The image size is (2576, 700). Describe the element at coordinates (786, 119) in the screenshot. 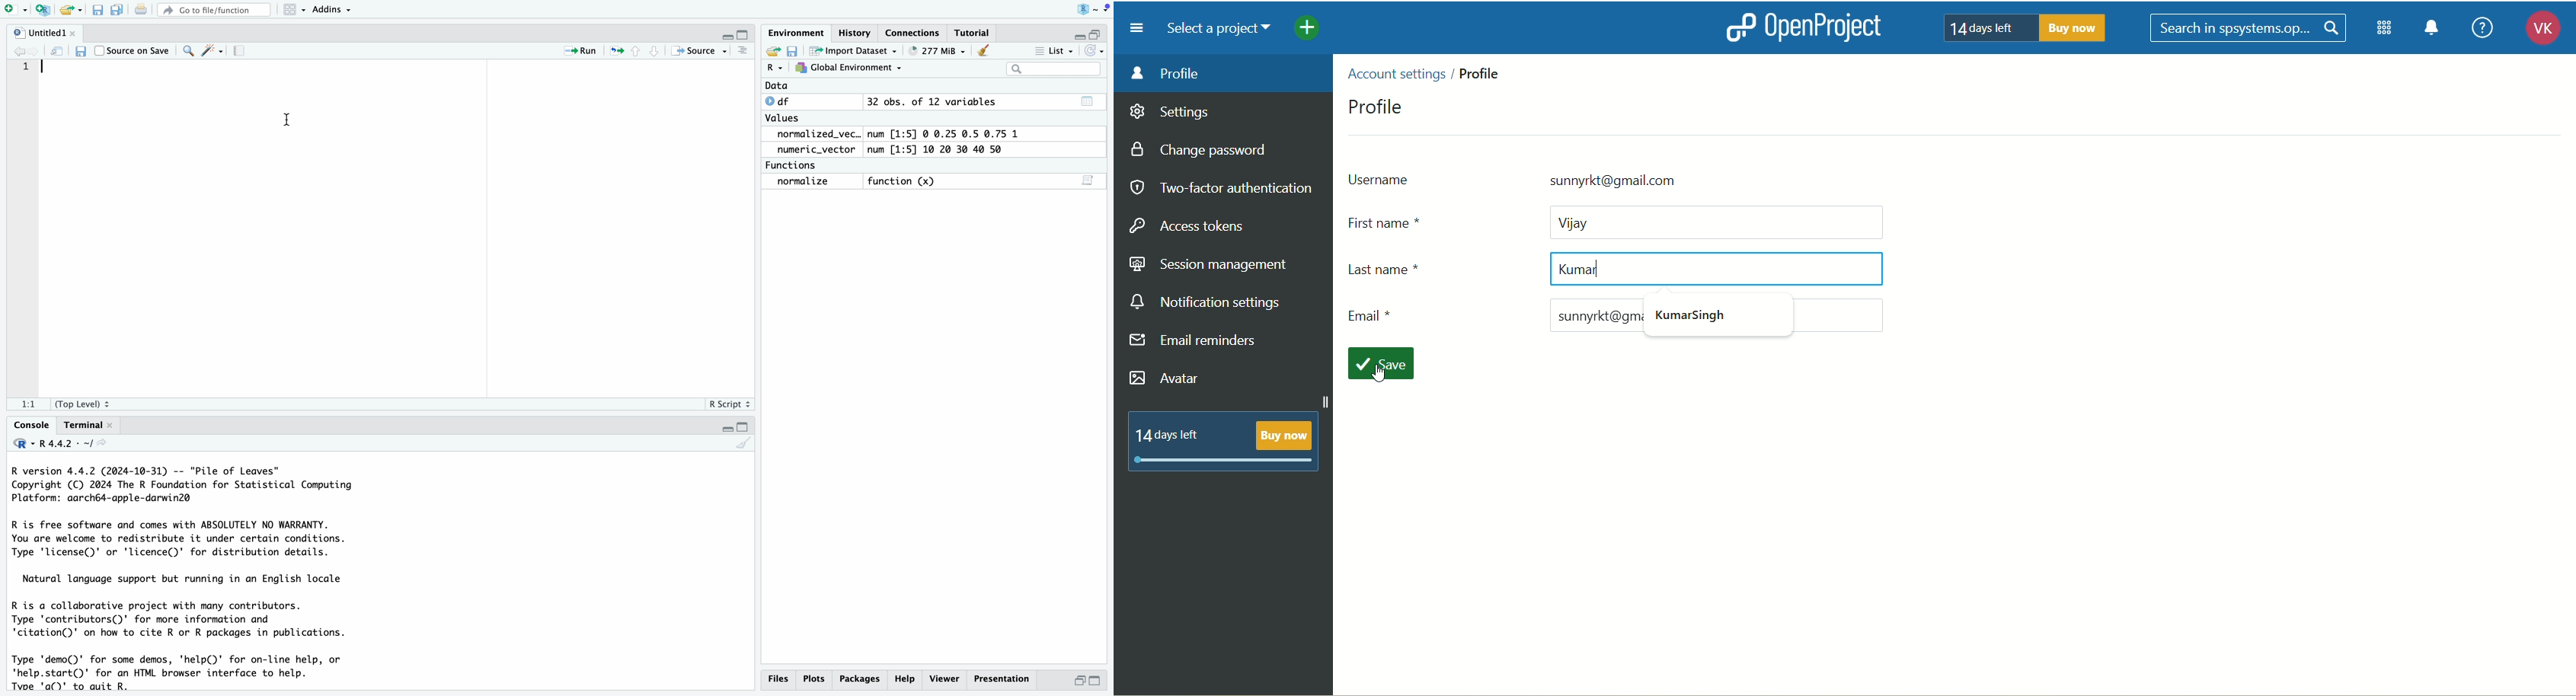

I see `Values` at that location.